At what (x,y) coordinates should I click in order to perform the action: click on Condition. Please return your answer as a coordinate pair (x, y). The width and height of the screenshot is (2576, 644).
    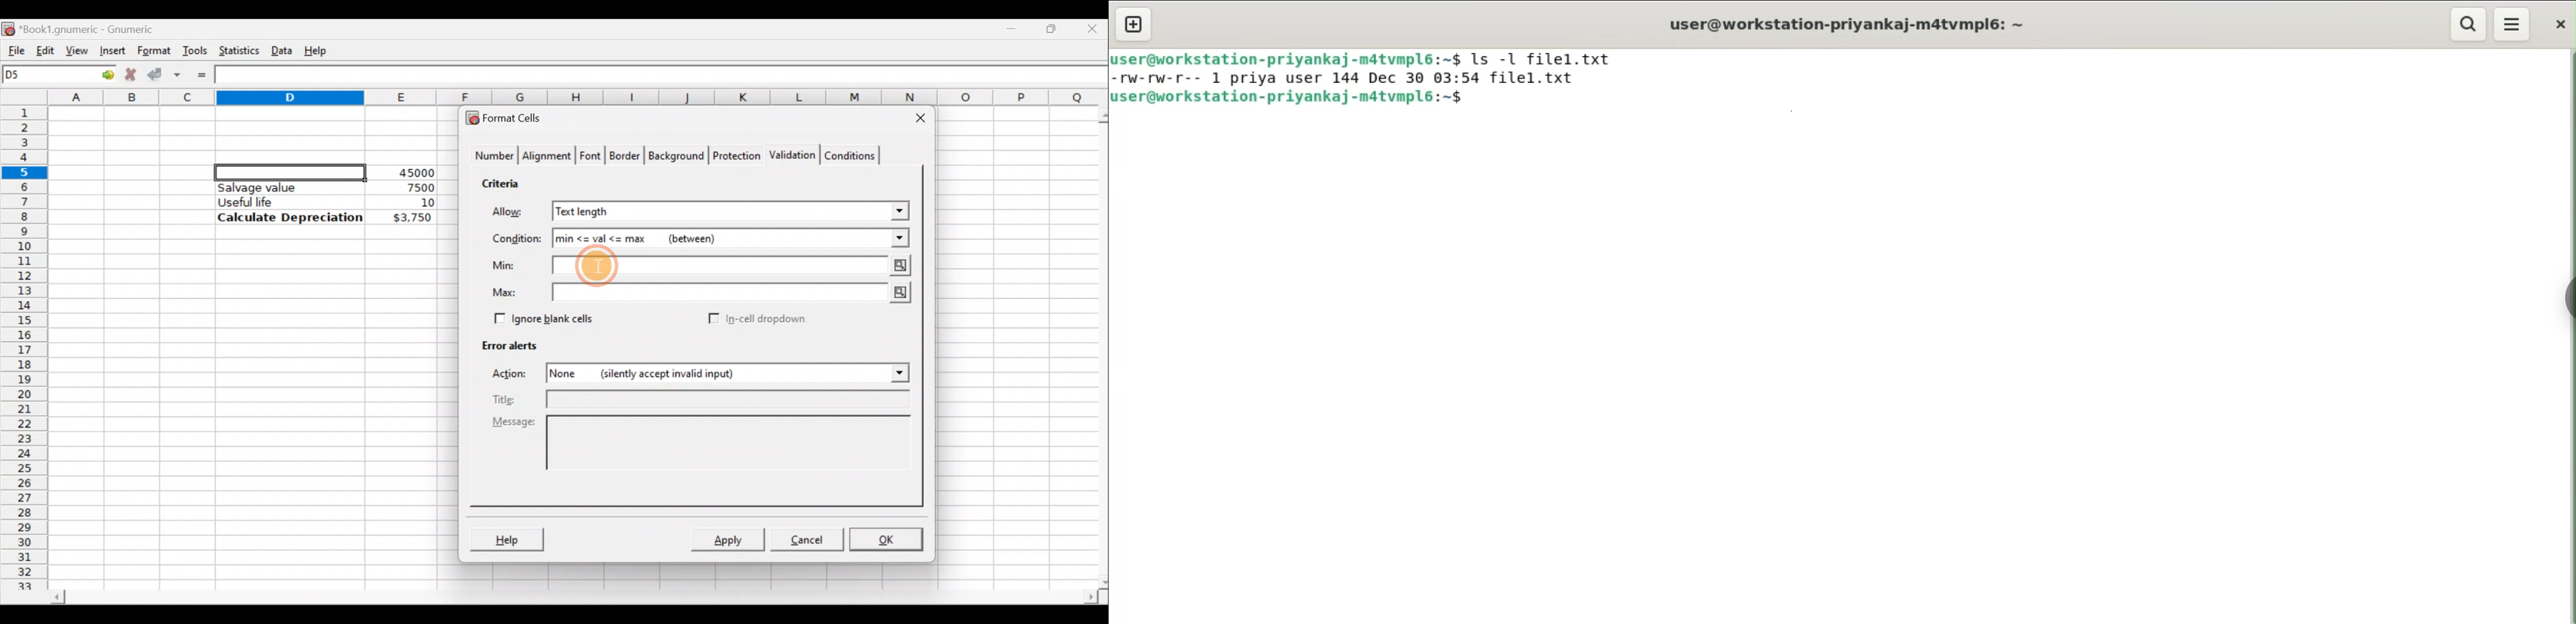
    Looking at the image, I should click on (516, 239).